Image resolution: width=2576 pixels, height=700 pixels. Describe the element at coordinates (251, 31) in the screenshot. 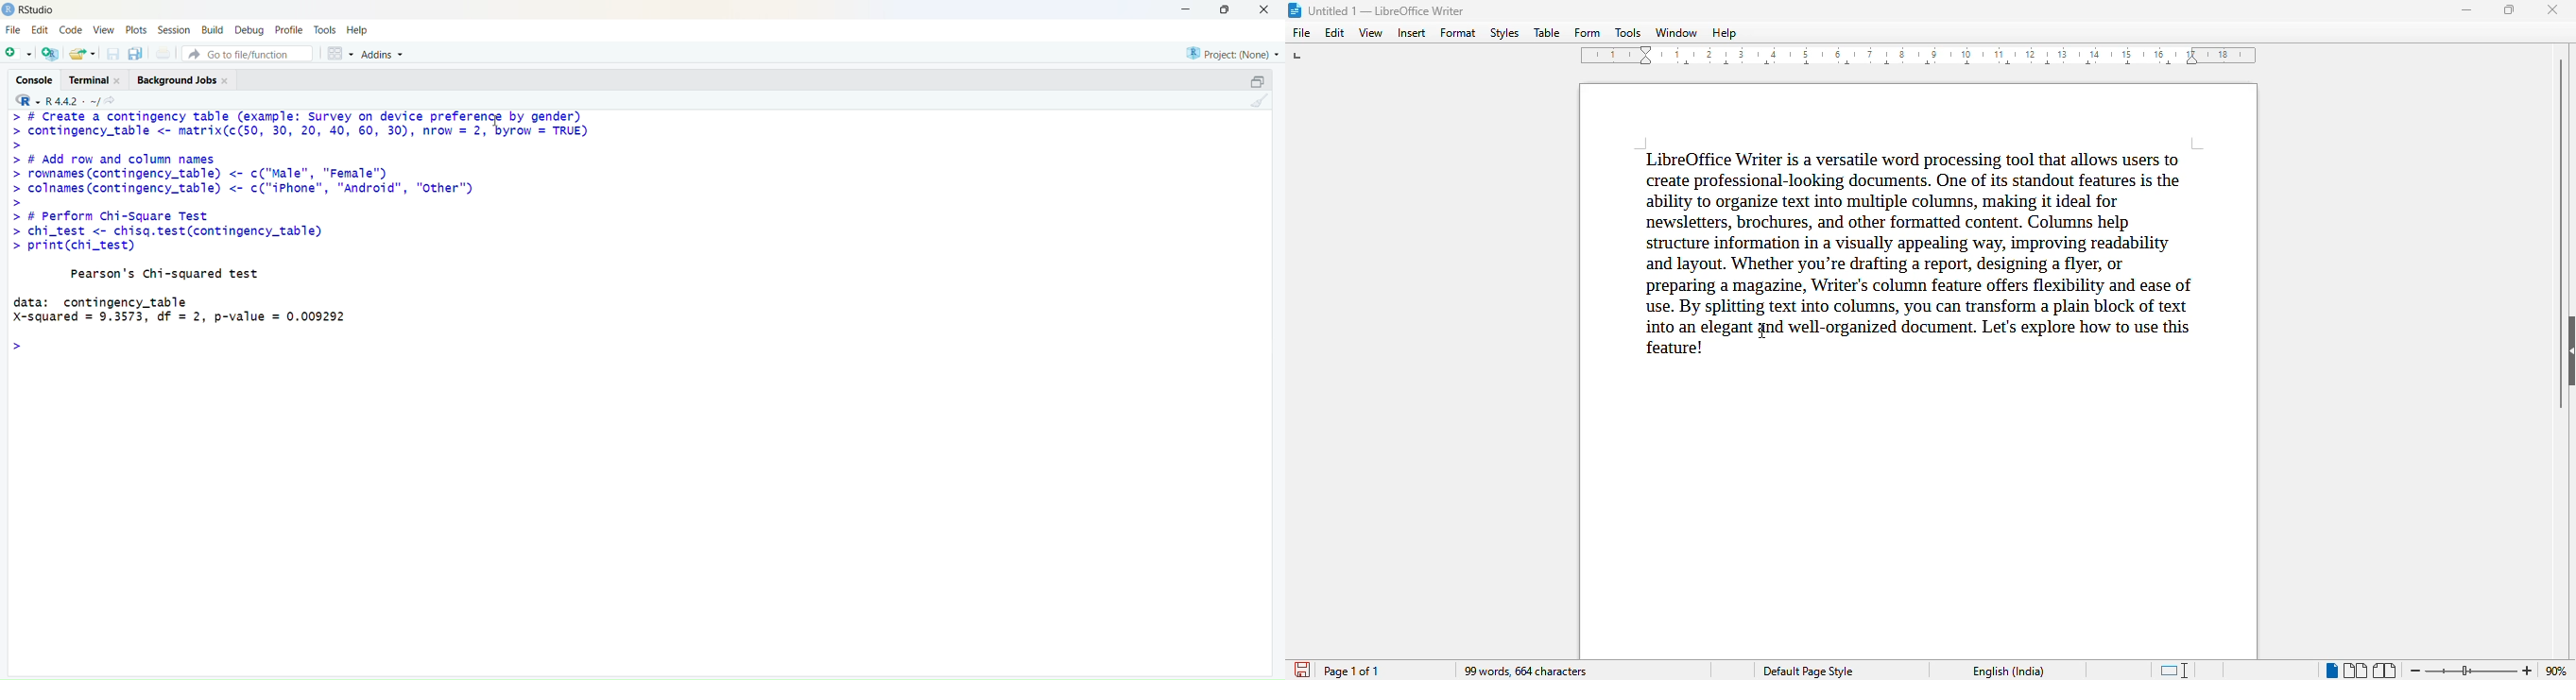

I see `Debug` at that location.